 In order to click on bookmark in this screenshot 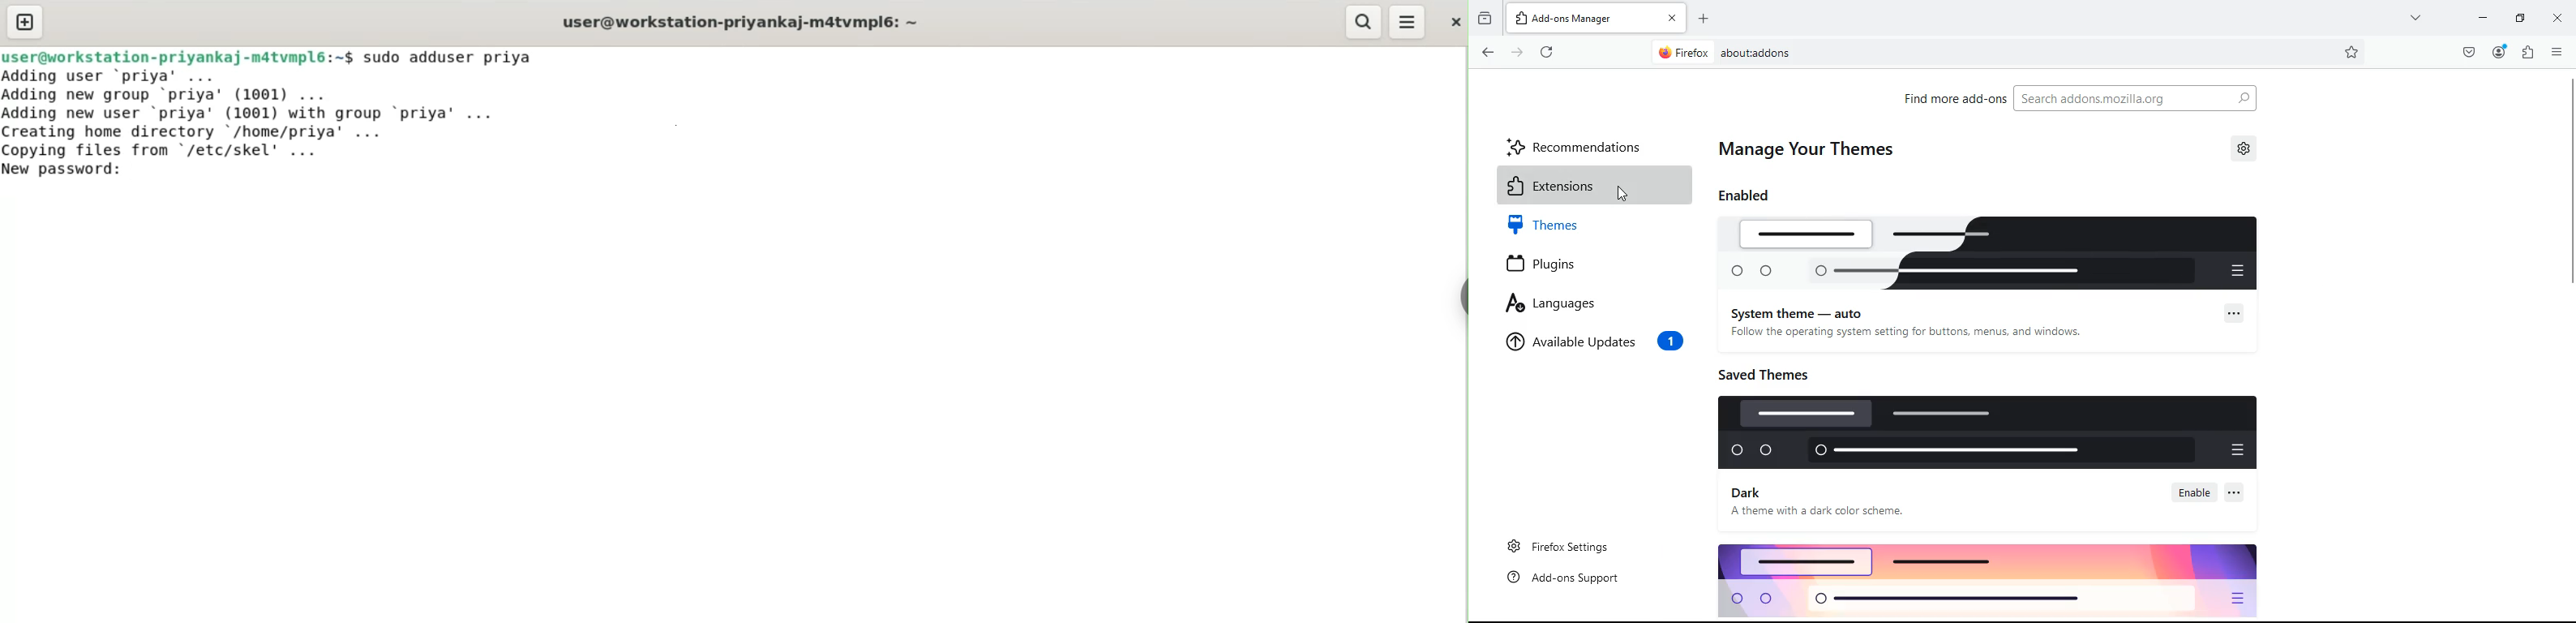, I will do `click(2352, 52)`.